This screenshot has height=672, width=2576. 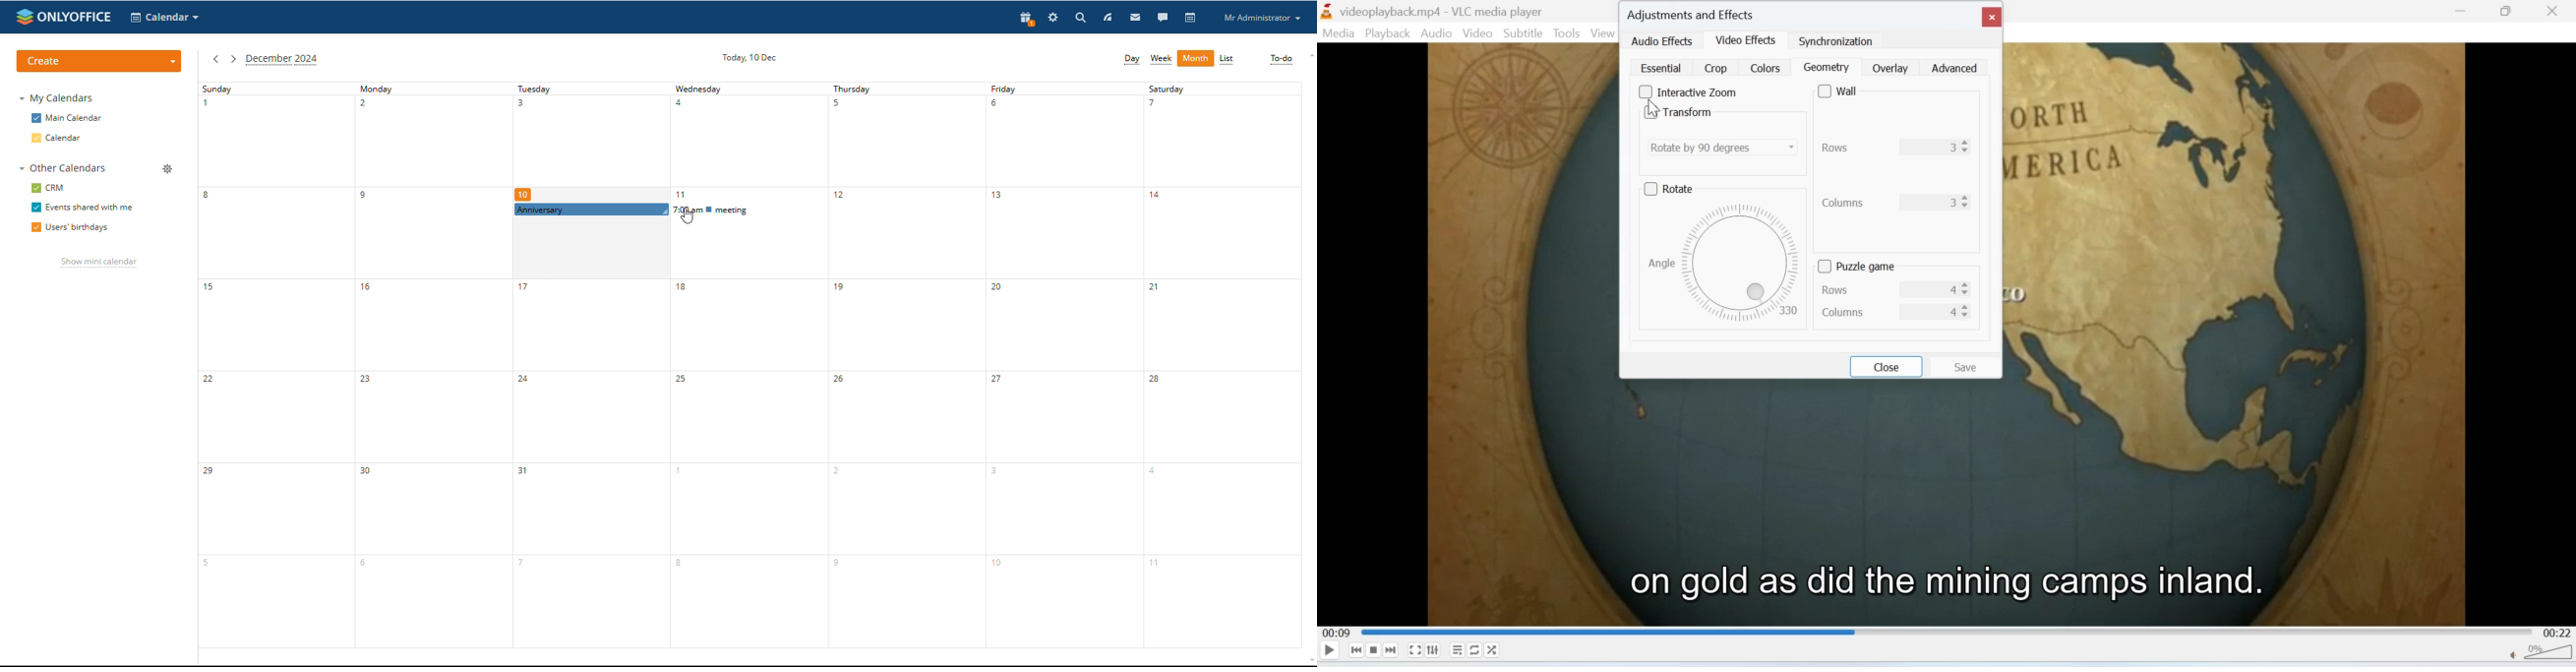 I want to click on audio effects, so click(x=1662, y=42).